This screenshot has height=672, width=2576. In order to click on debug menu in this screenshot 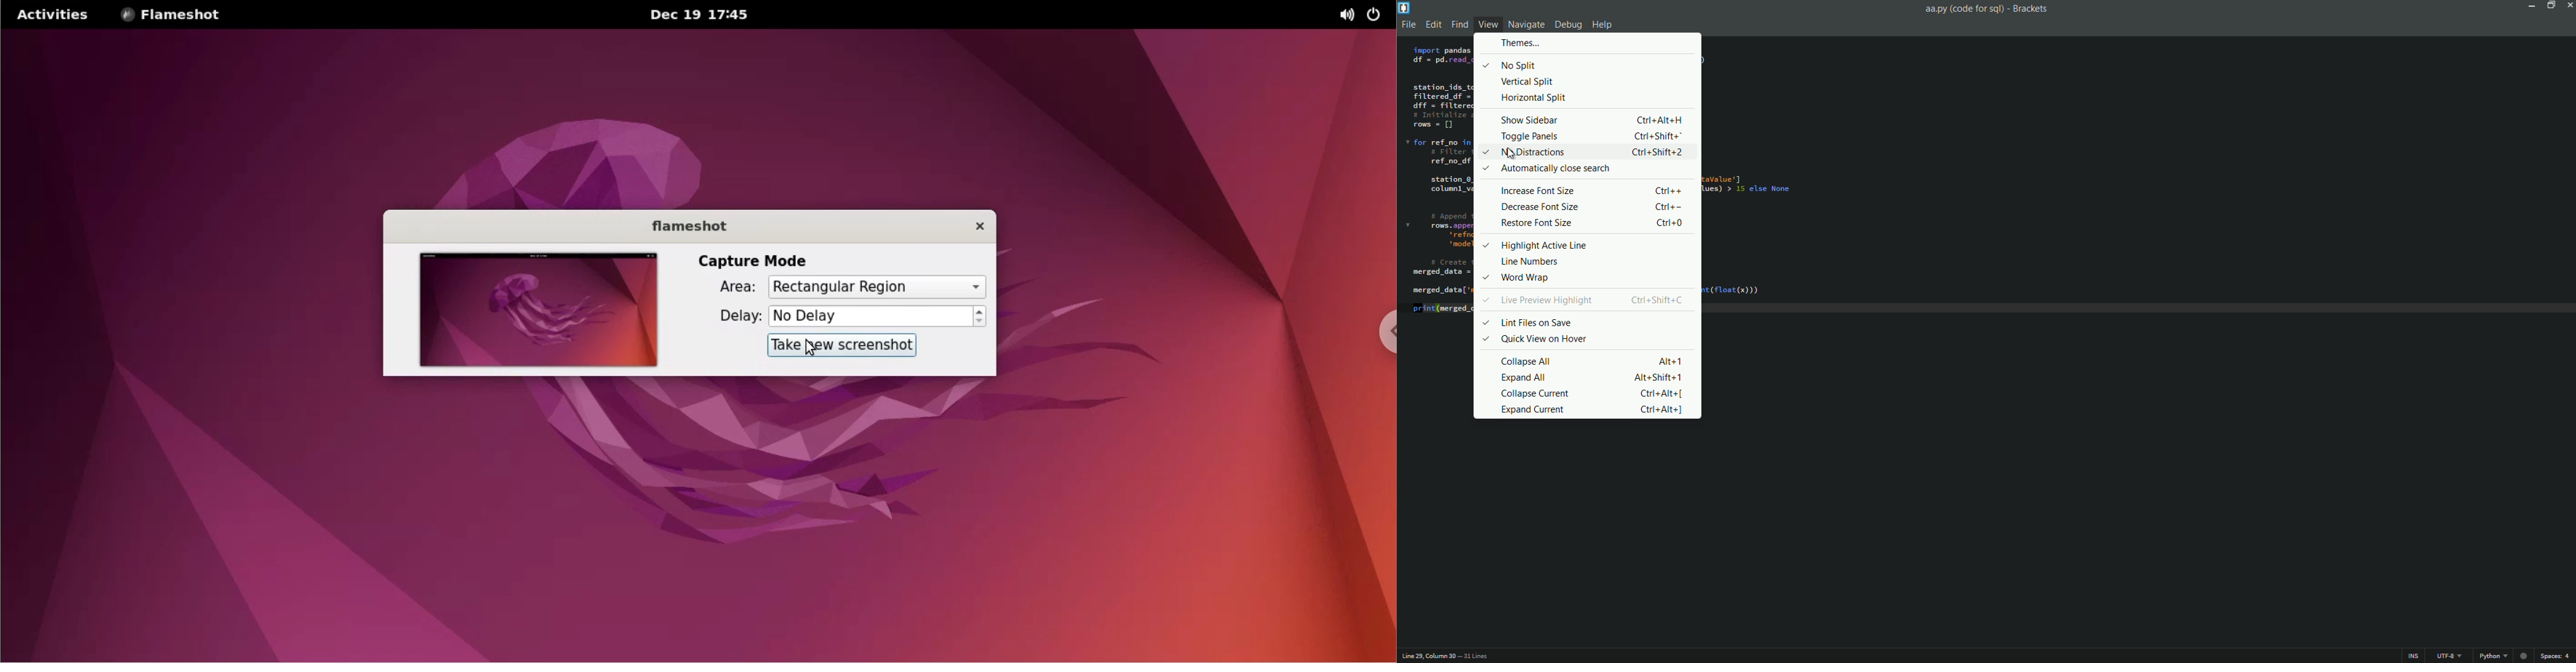, I will do `click(1568, 24)`.